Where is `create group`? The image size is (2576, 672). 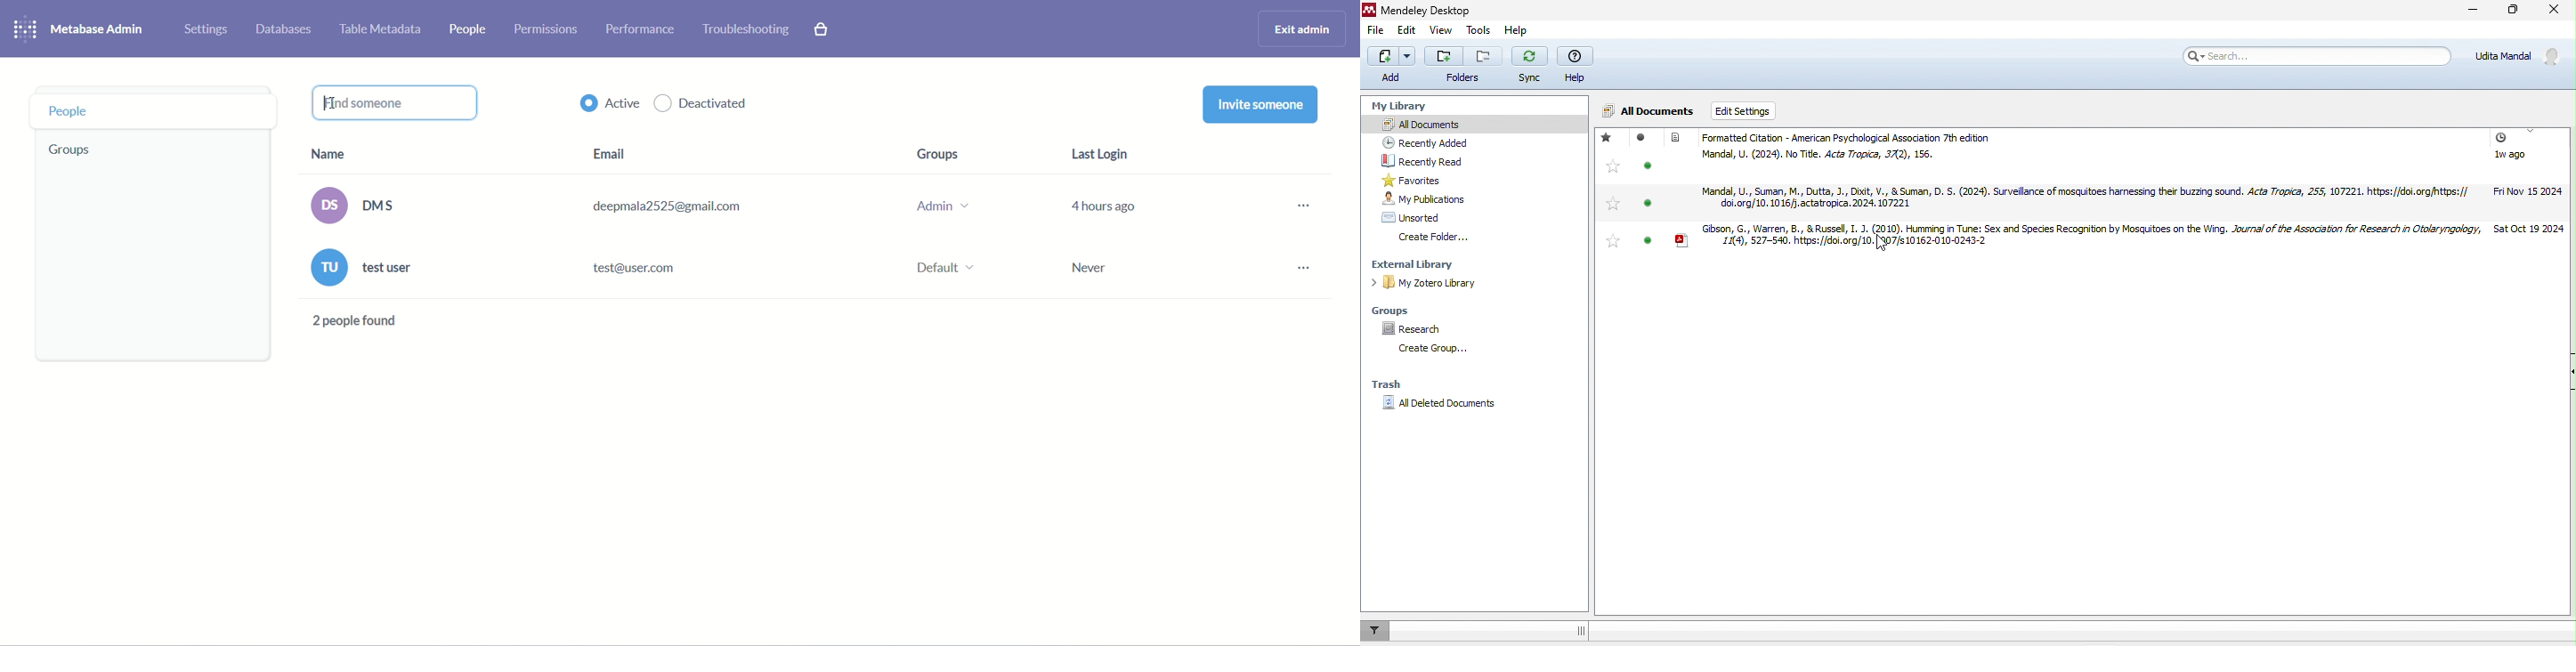 create group is located at coordinates (1438, 351).